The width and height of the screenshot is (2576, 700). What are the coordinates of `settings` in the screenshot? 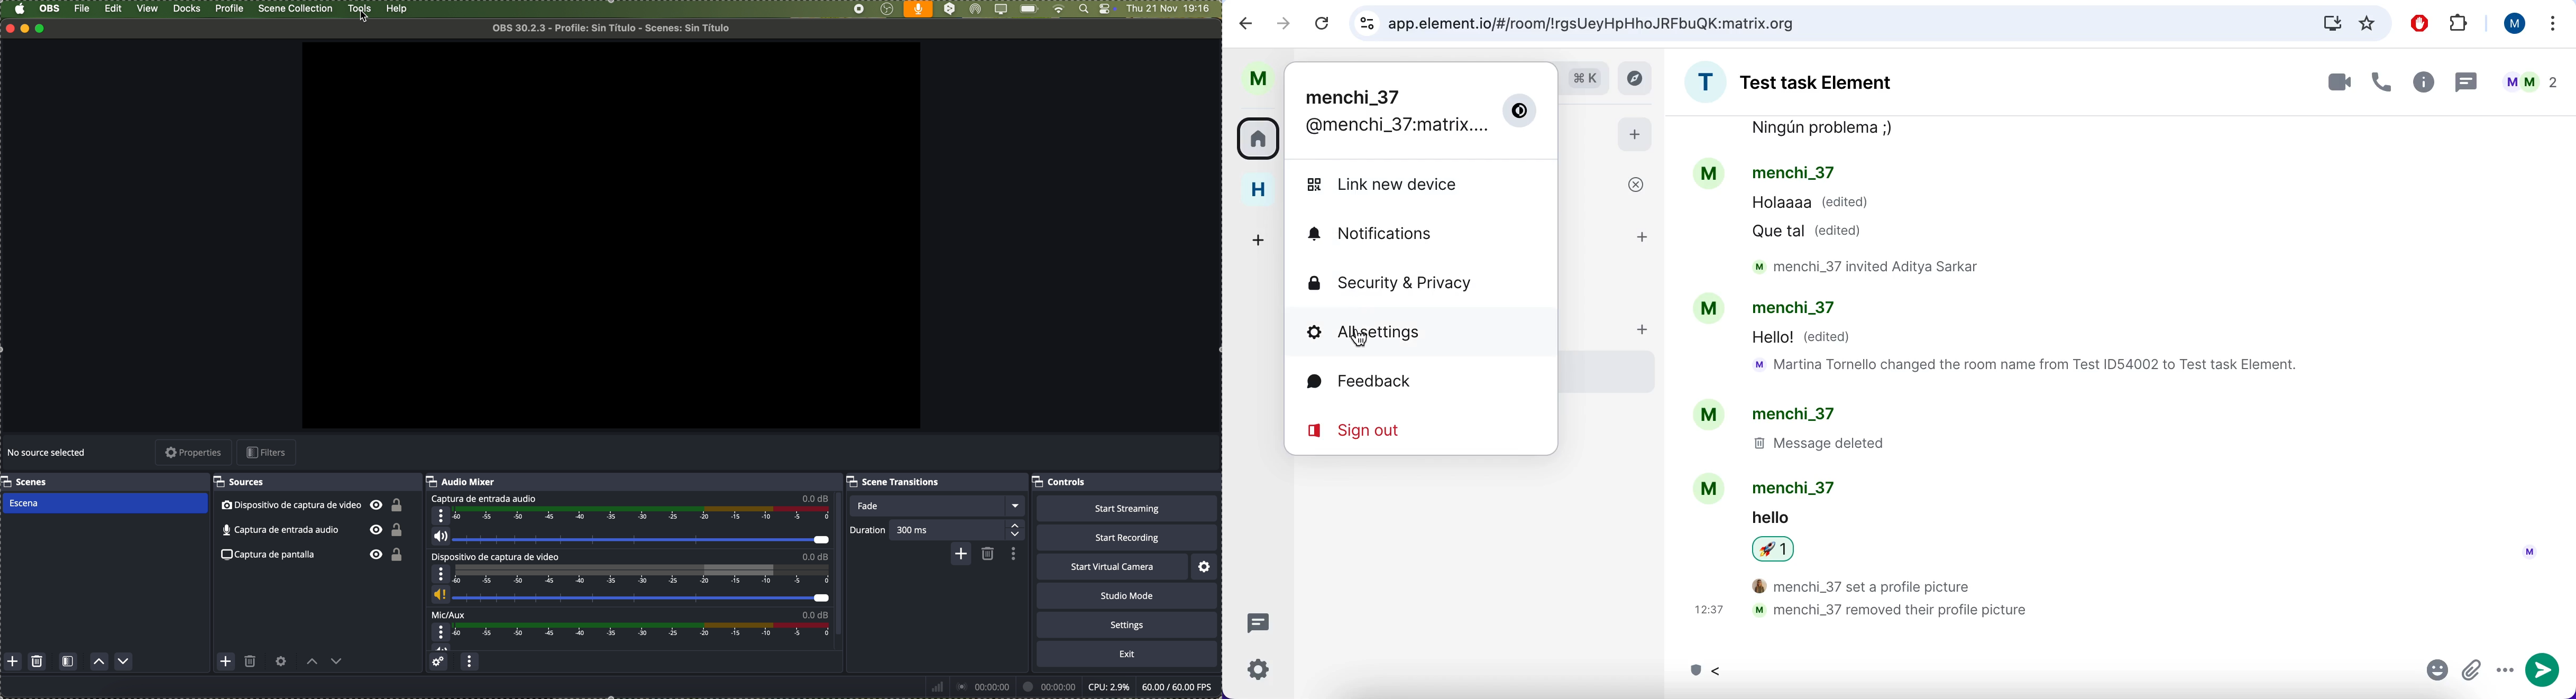 It's located at (1127, 624).